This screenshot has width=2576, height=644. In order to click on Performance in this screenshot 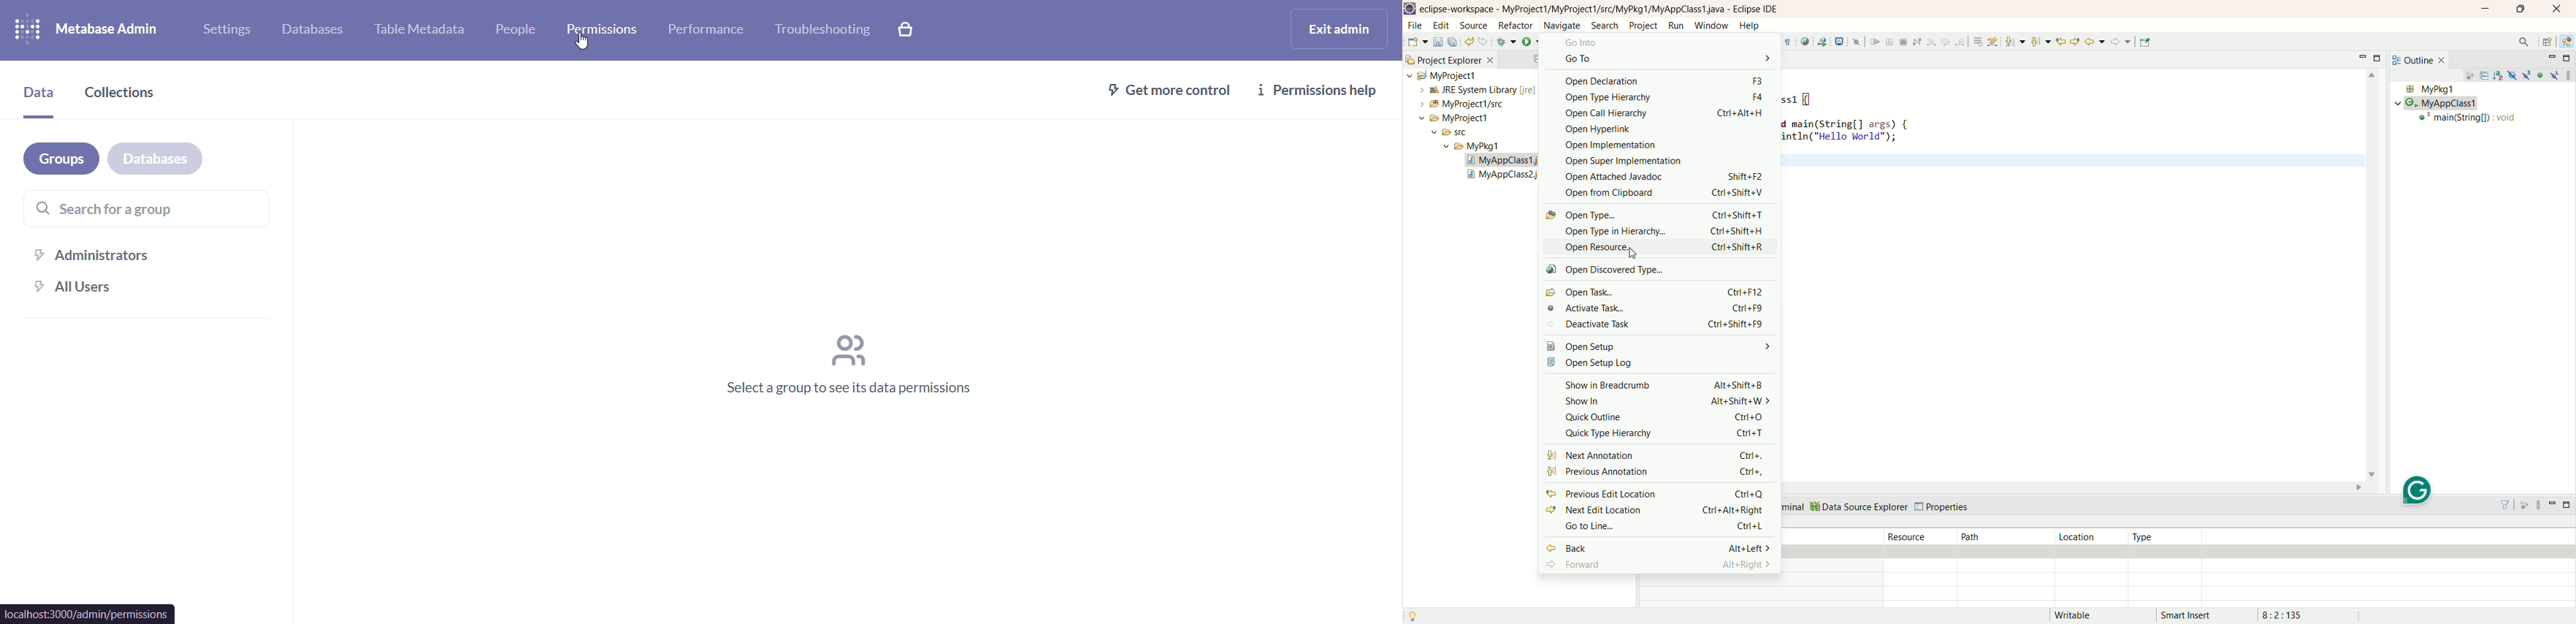, I will do `click(708, 33)`.